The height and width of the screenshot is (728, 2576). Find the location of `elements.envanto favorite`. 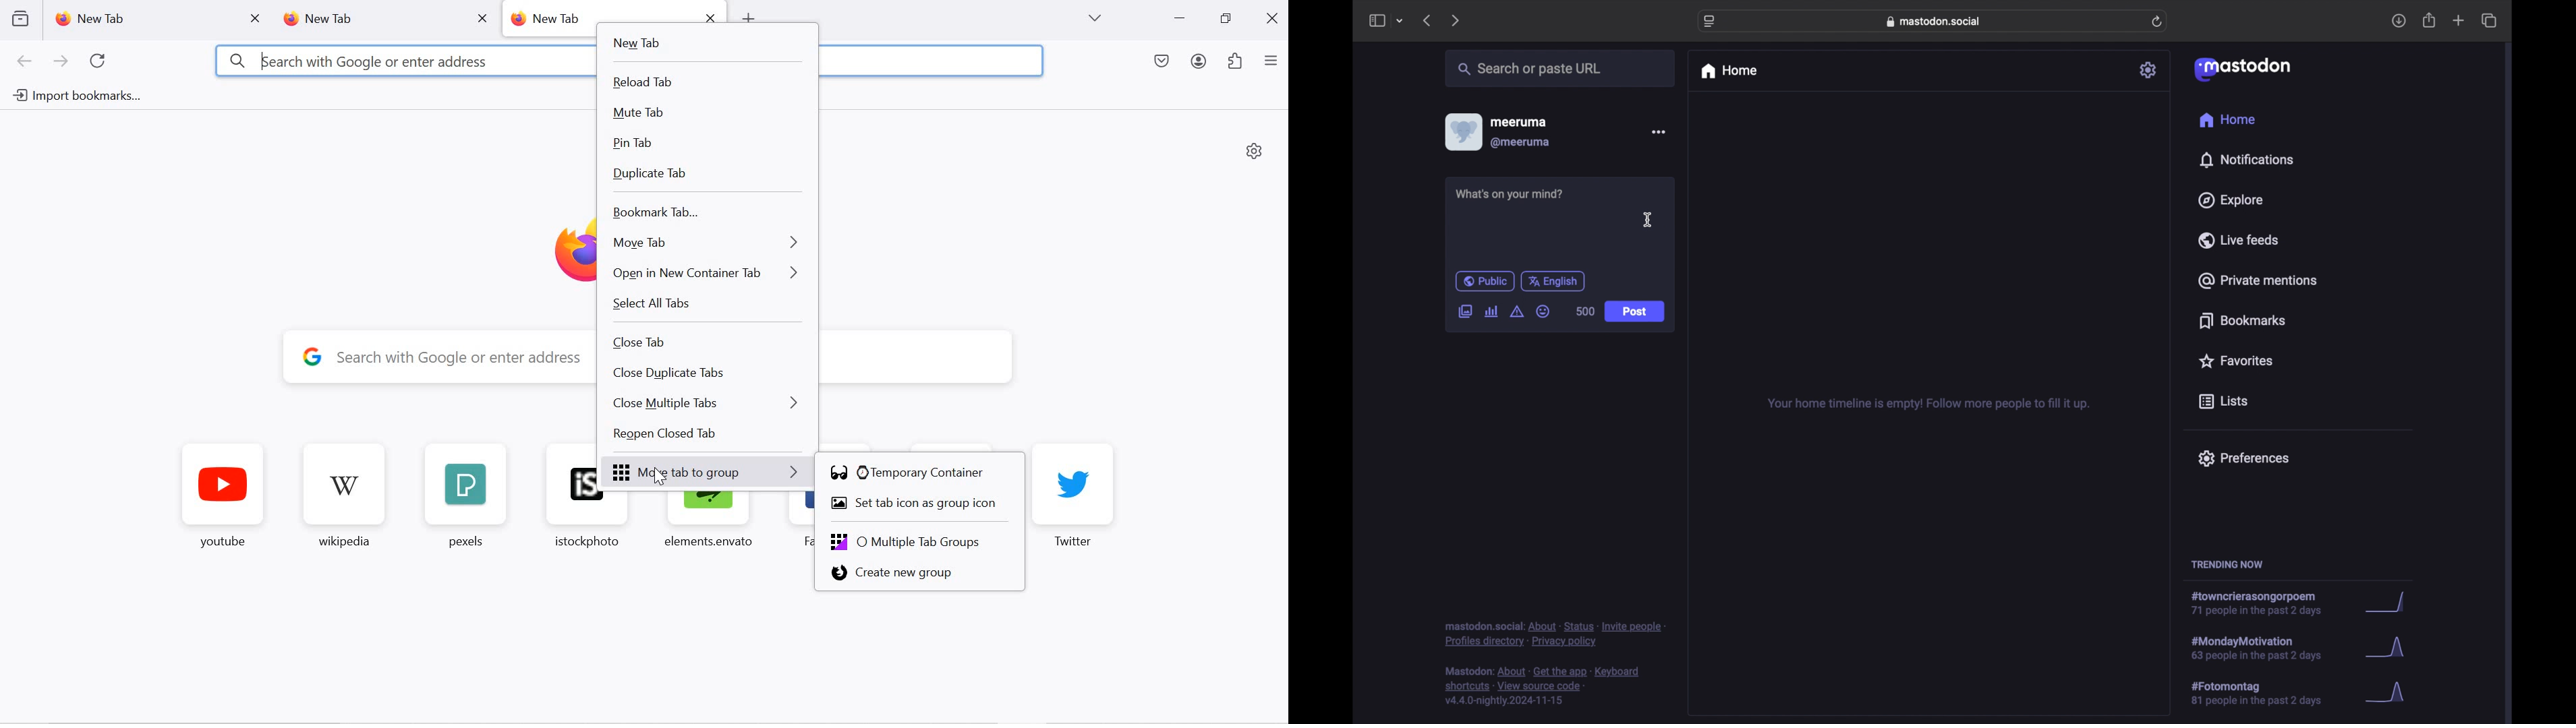

elements.envanto favorite is located at coordinates (707, 523).